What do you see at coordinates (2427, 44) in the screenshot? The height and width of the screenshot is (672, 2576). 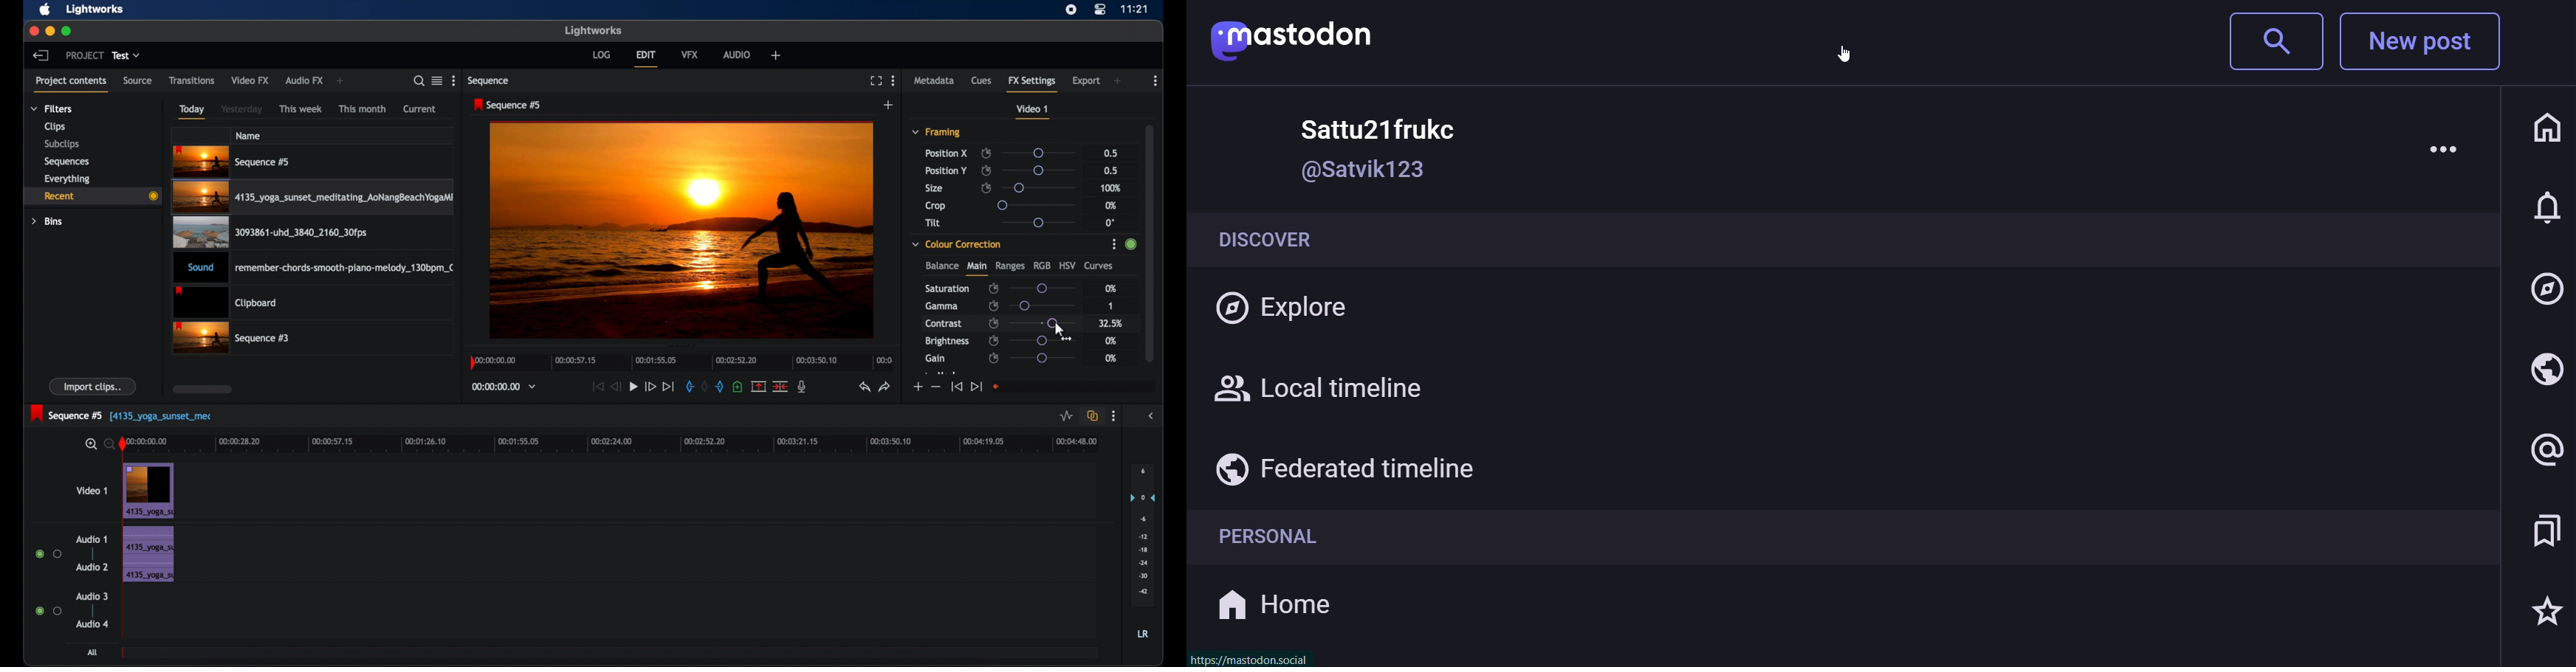 I see `new post` at bounding box center [2427, 44].